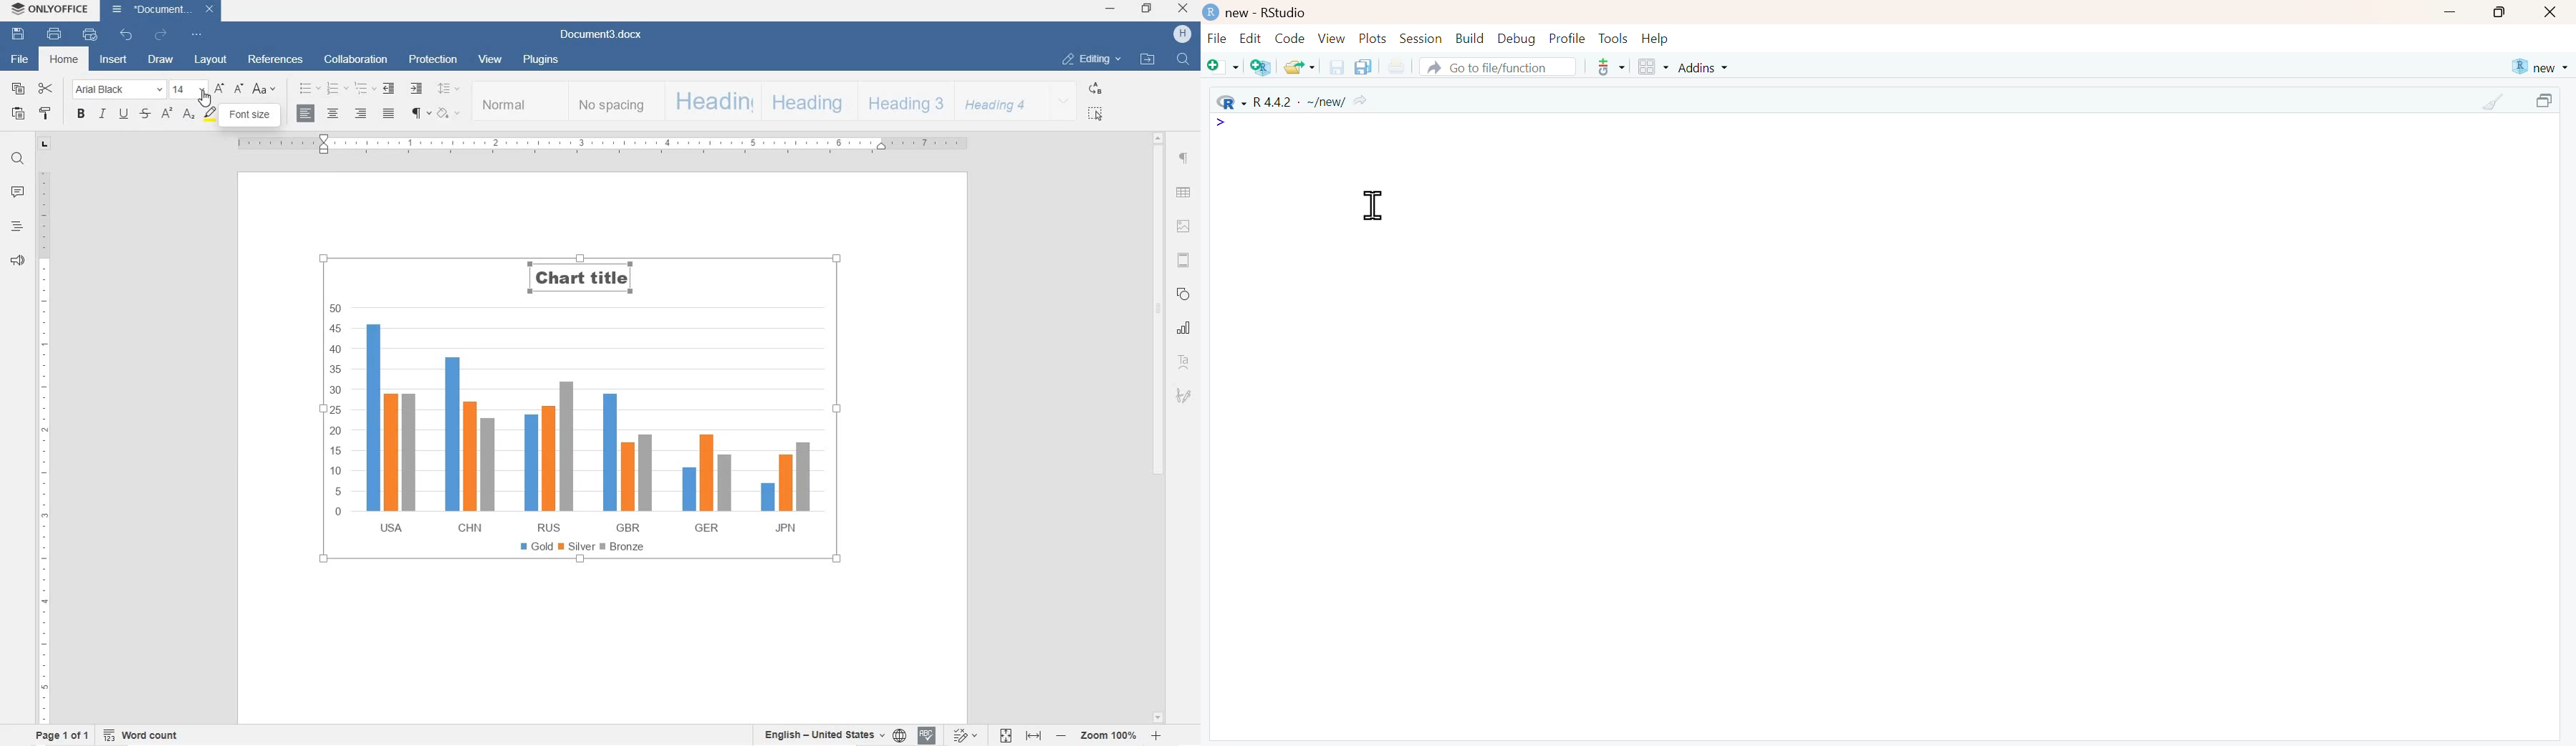  What do you see at coordinates (18, 36) in the screenshot?
I see `SAVE` at bounding box center [18, 36].